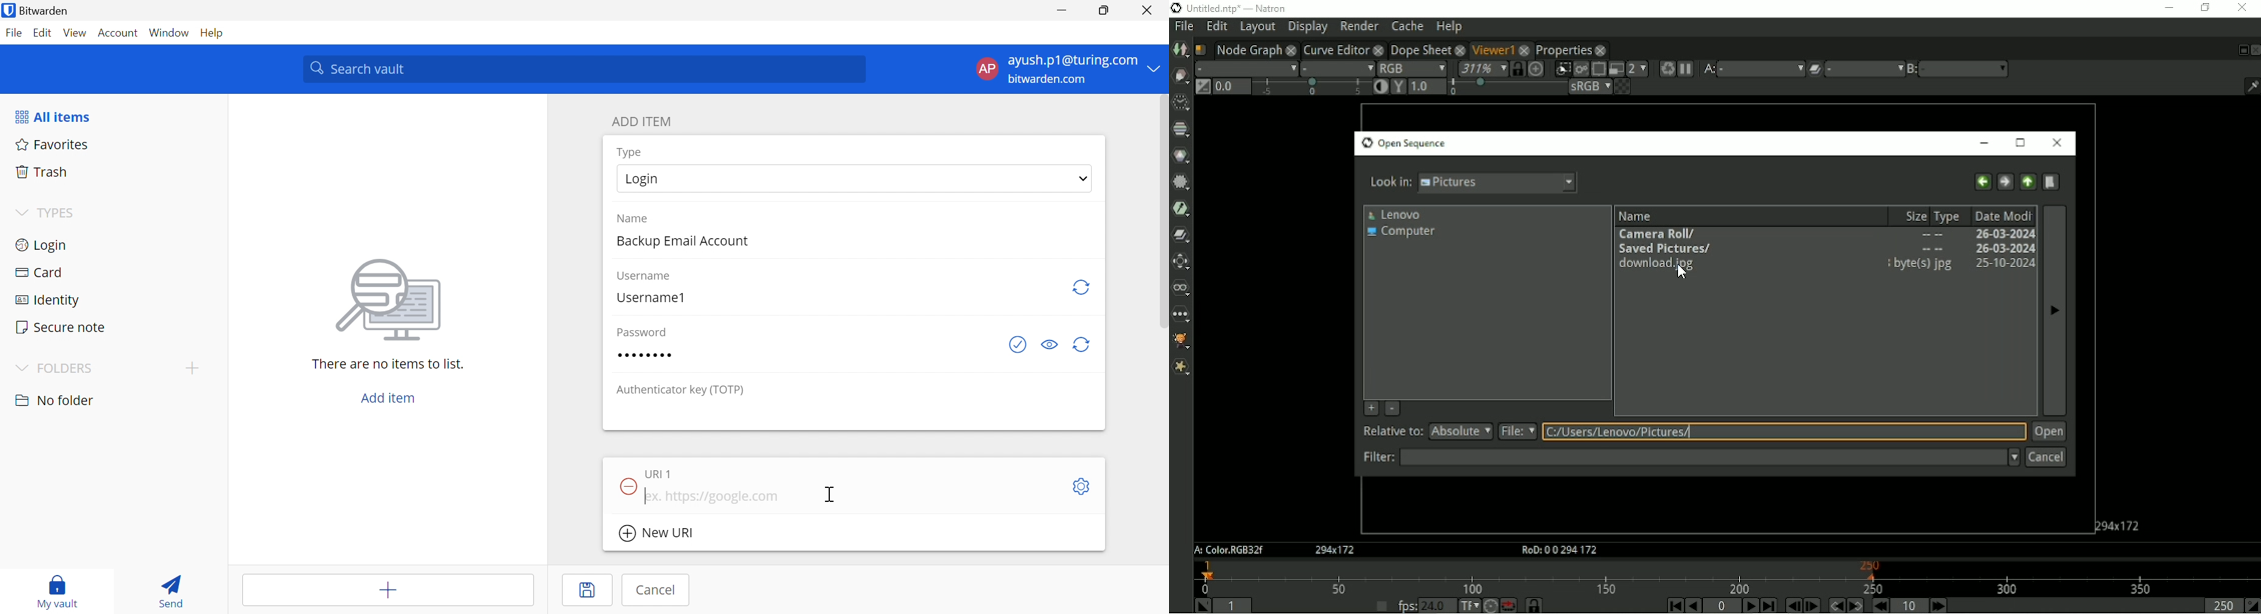  Describe the element at coordinates (1051, 80) in the screenshot. I see `bitwarden.com` at that location.